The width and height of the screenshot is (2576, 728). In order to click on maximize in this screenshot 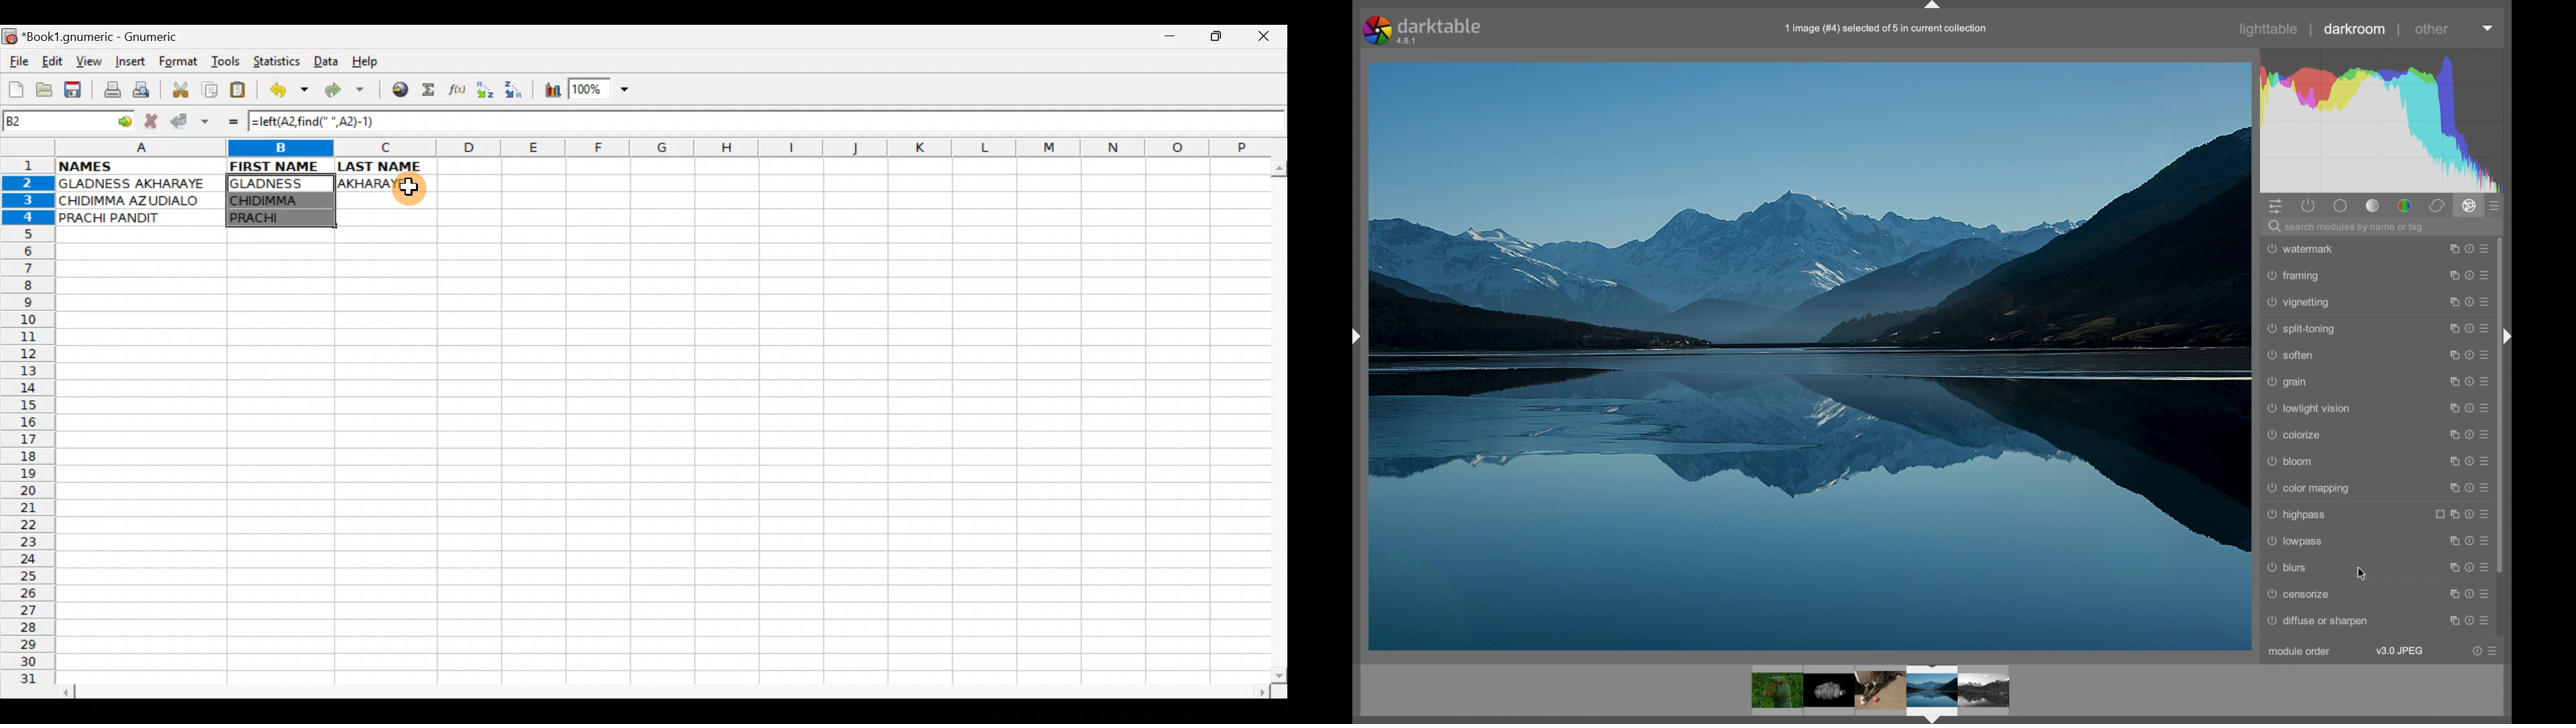, I will do `click(2450, 595)`.